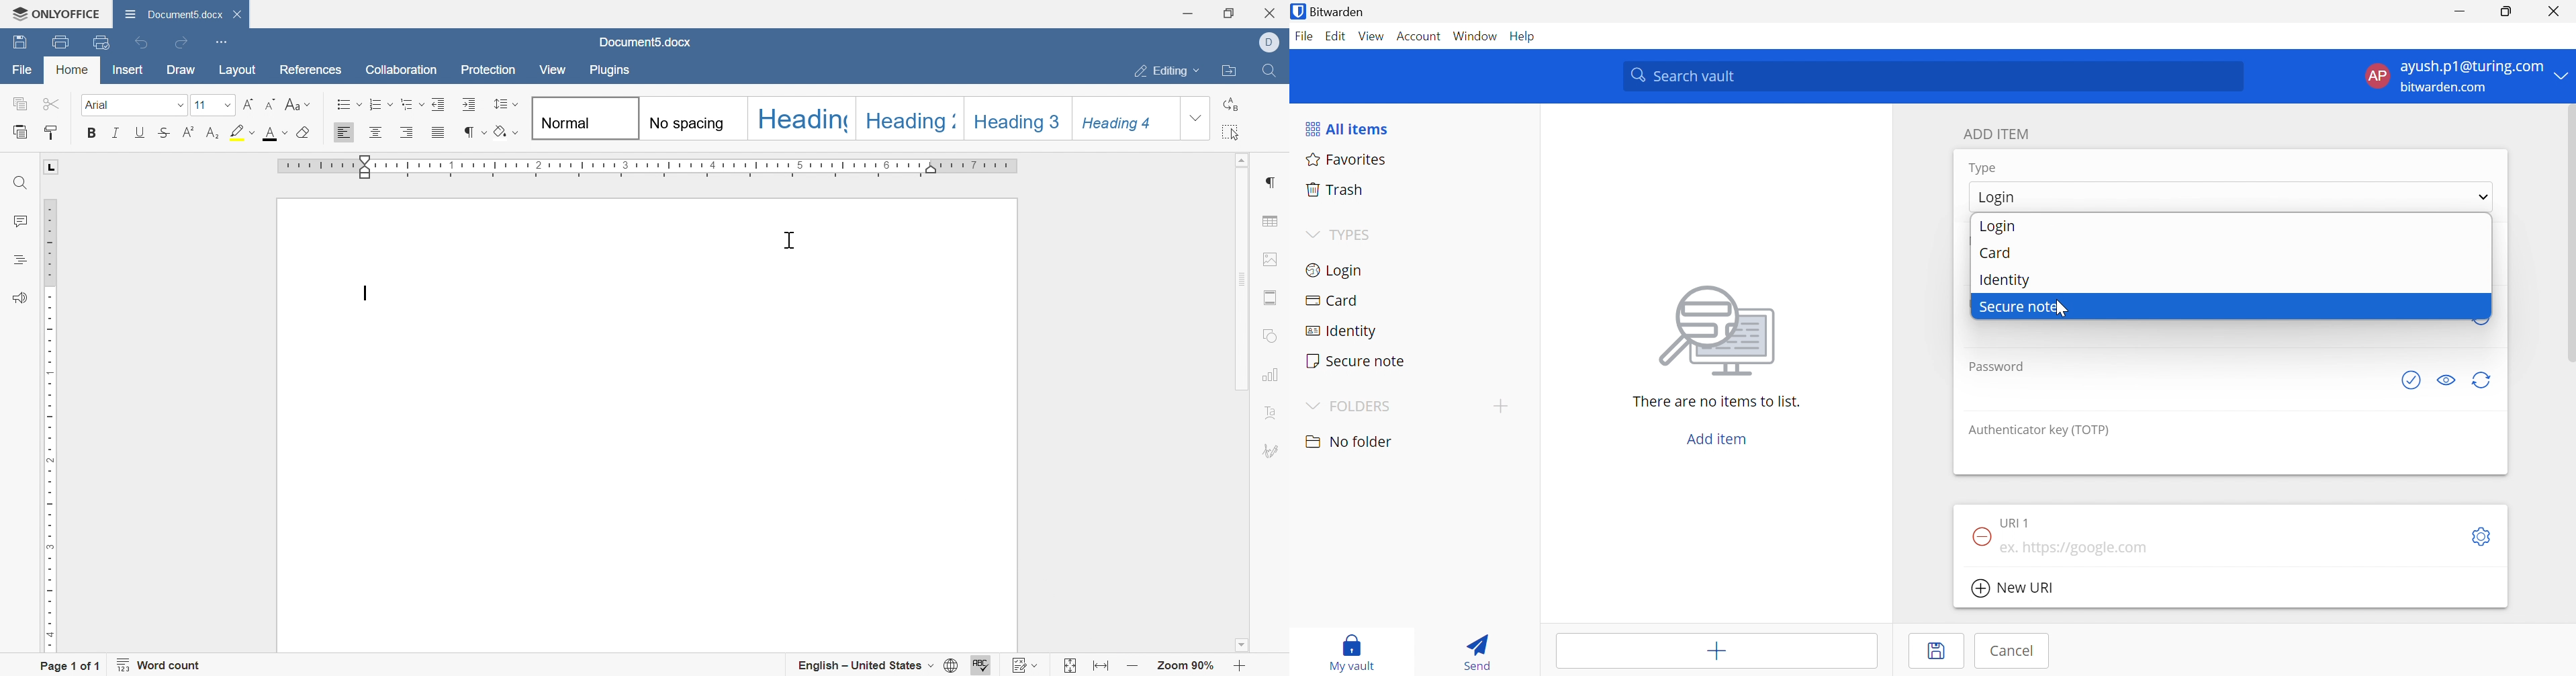 The width and height of the screenshot is (2576, 700). What do you see at coordinates (182, 69) in the screenshot?
I see `draw` at bounding box center [182, 69].